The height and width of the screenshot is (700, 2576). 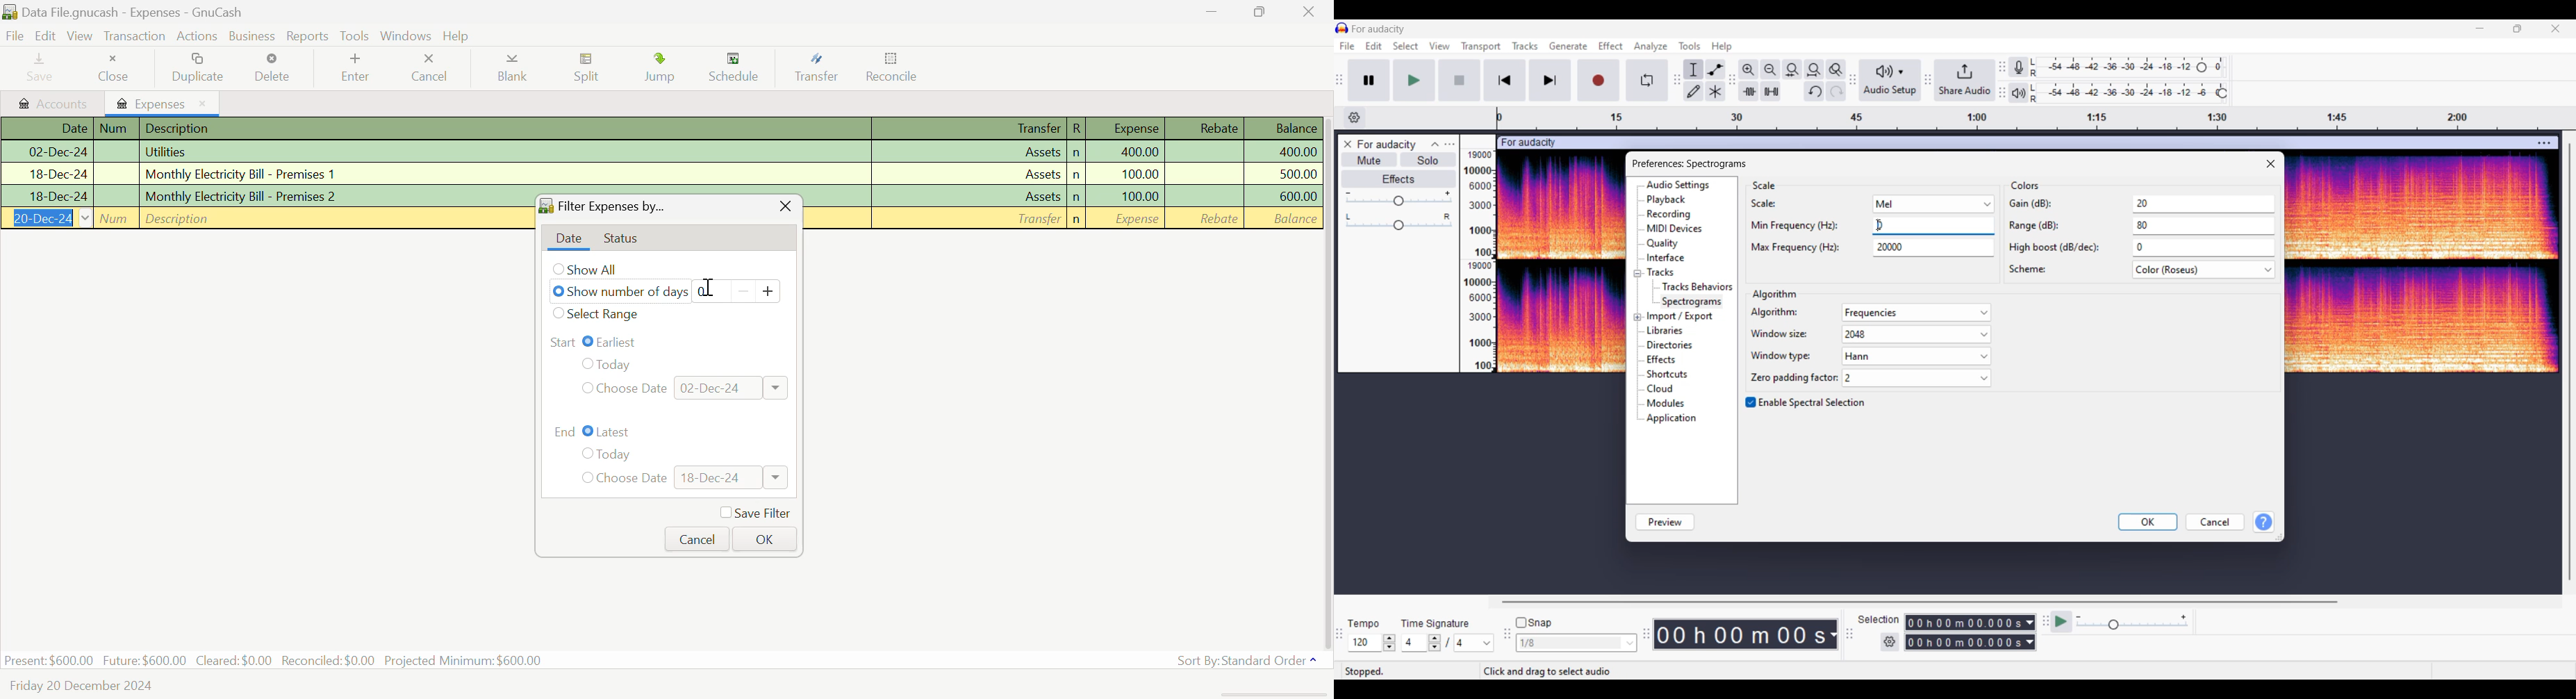 I want to click on Indicates Tempo settings, so click(x=1364, y=624).